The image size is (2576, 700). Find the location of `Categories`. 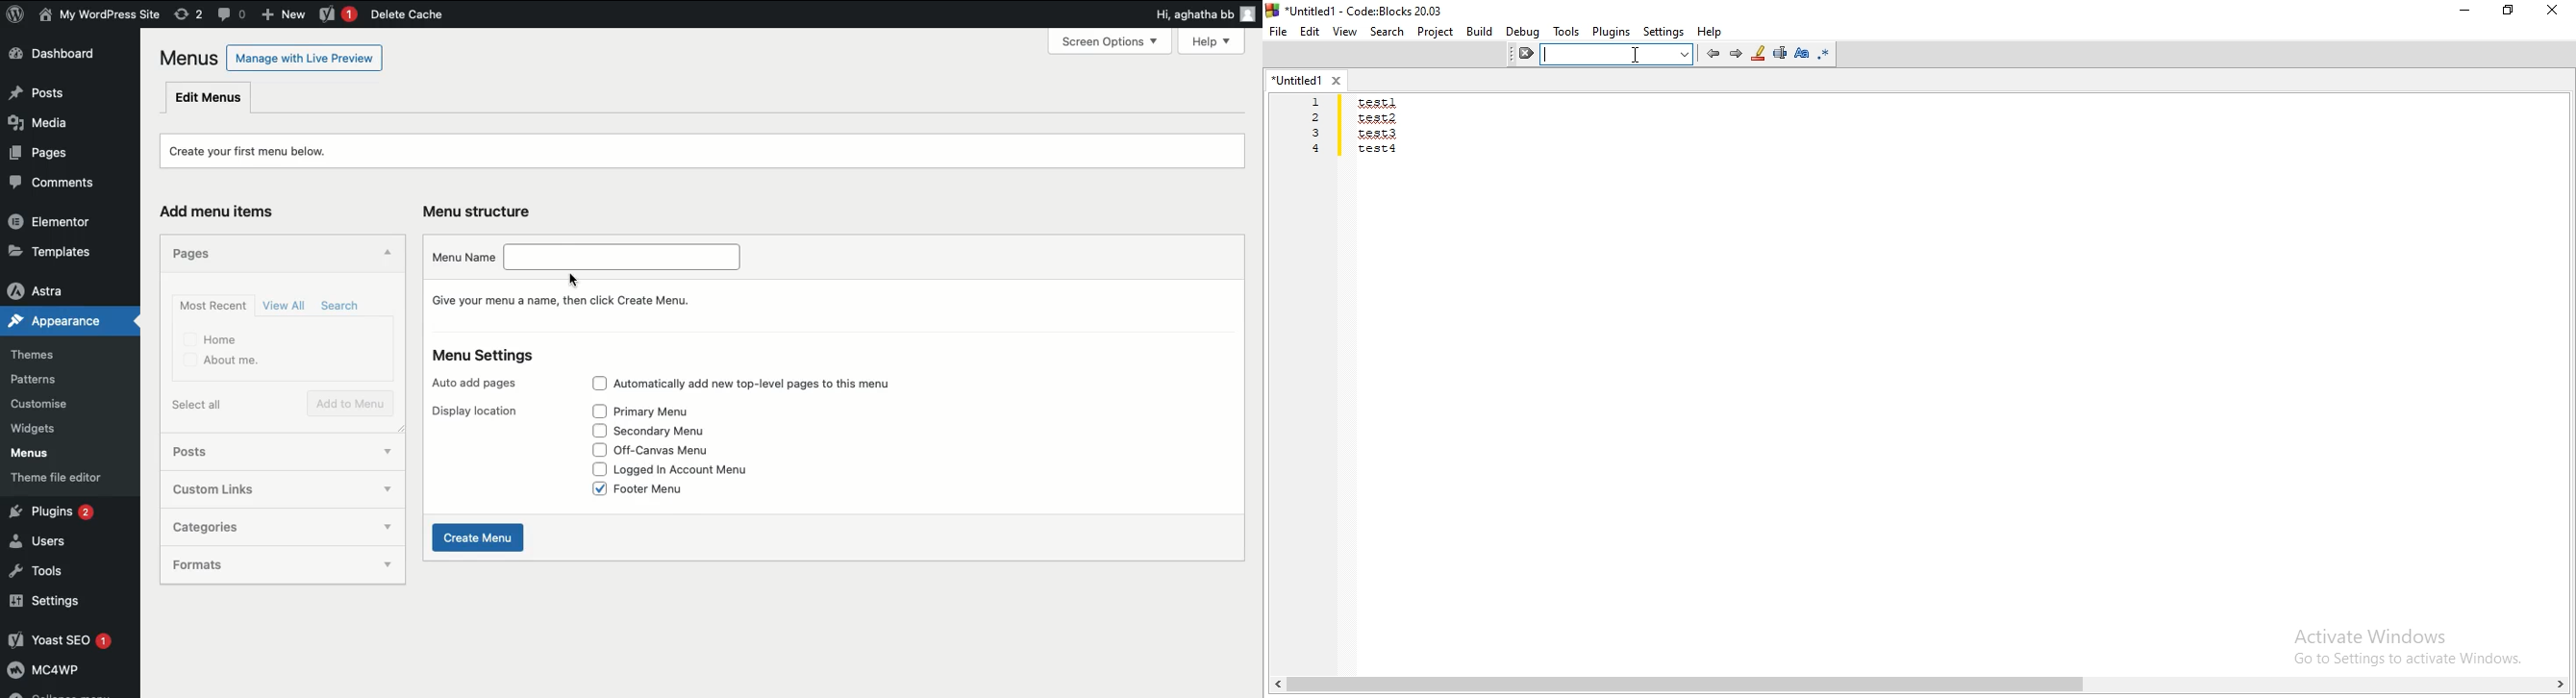

Categories is located at coordinates (260, 524).